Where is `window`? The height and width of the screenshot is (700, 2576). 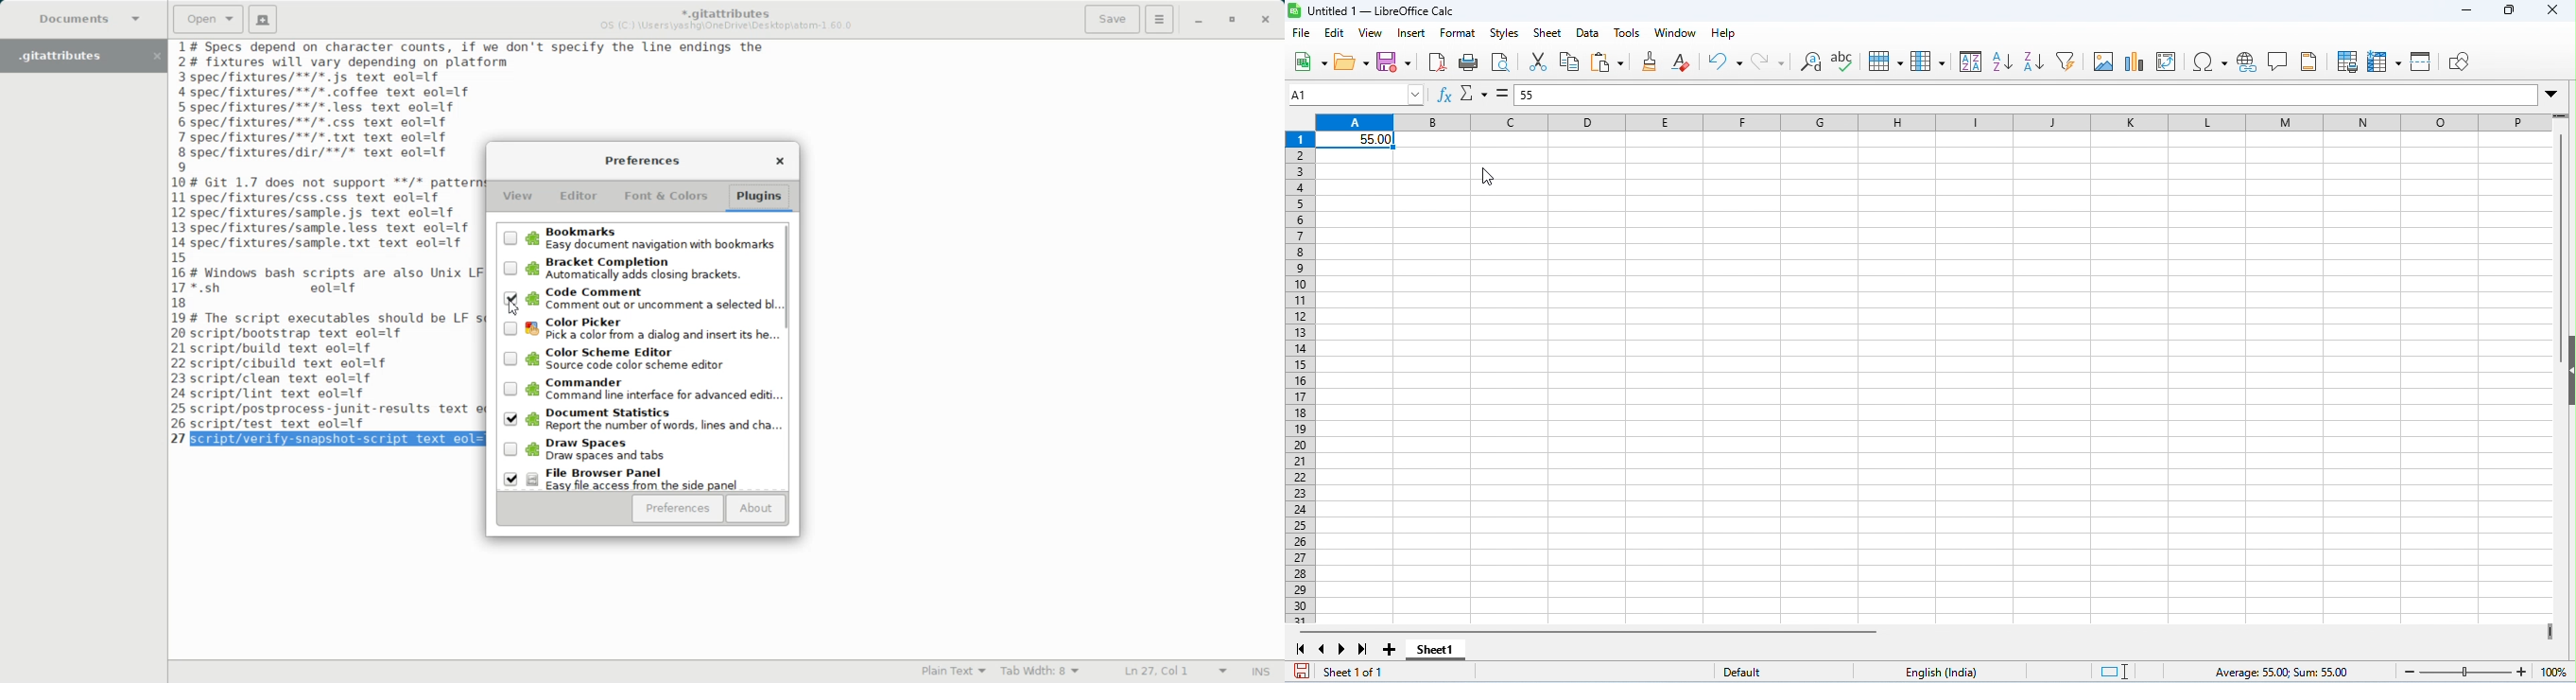 window is located at coordinates (1675, 33).